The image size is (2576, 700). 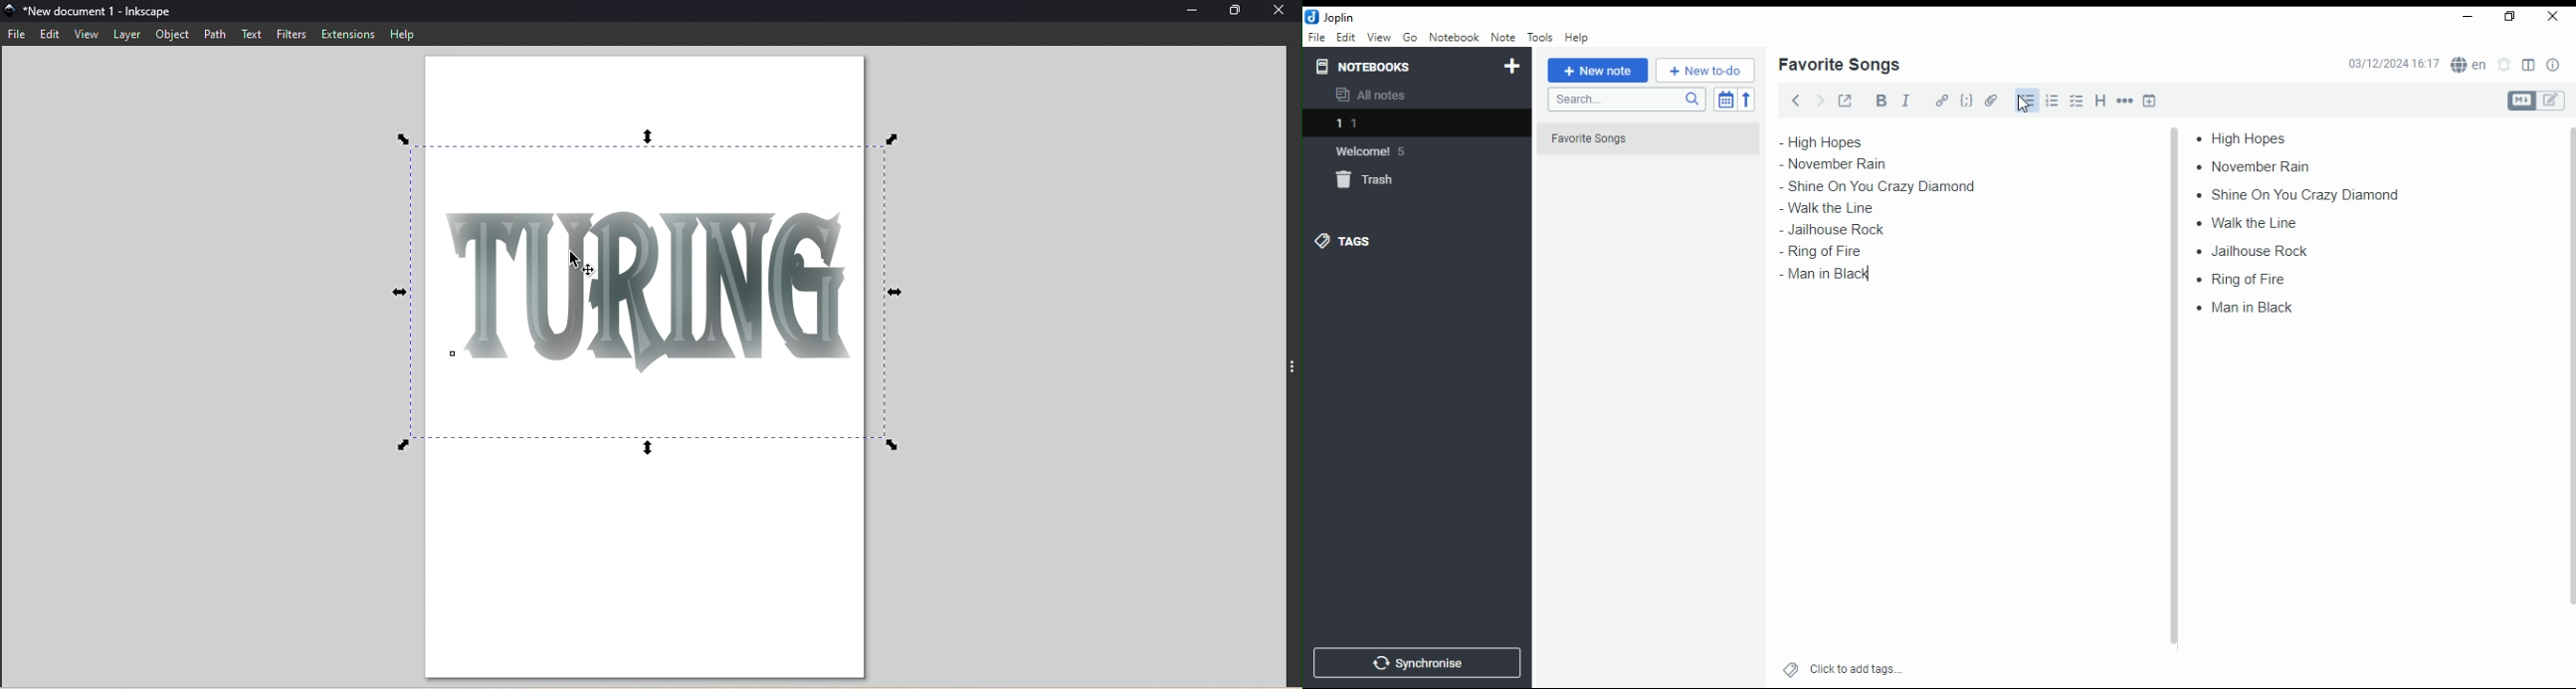 What do you see at coordinates (2101, 99) in the screenshot?
I see `heading` at bounding box center [2101, 99].